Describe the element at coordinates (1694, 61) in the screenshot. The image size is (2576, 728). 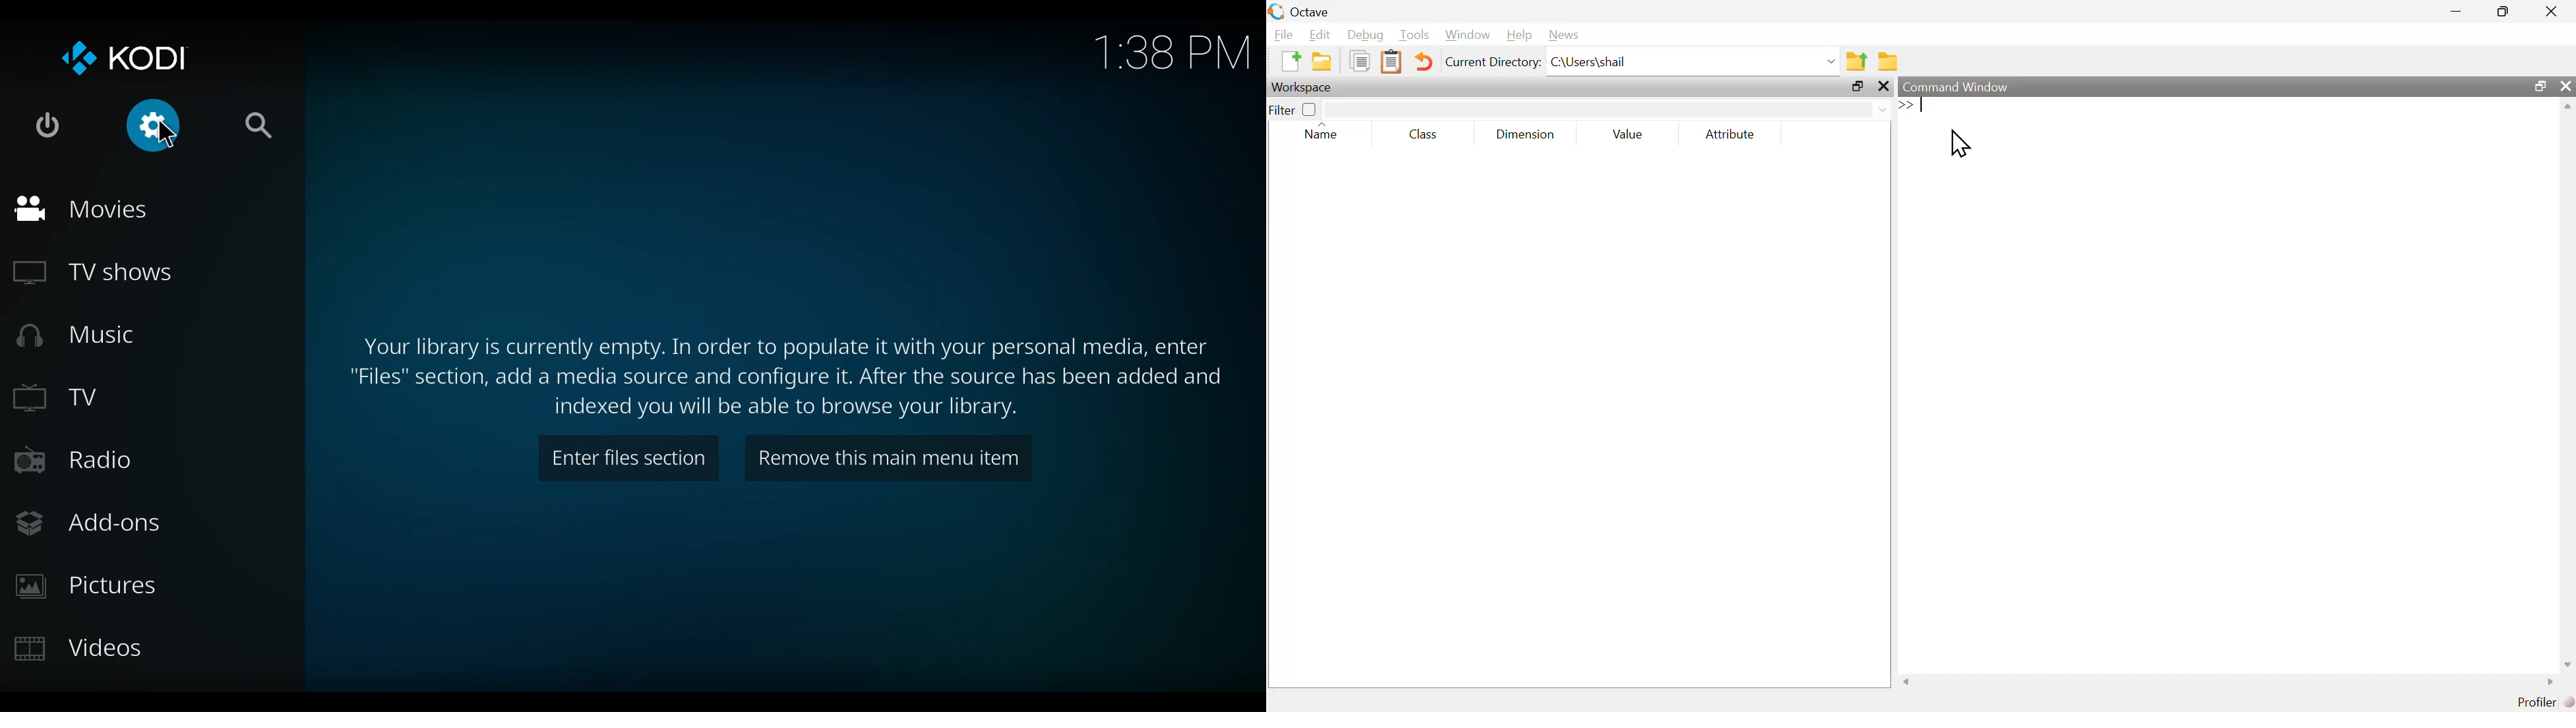
I see `C\Users\shail ` at that location.